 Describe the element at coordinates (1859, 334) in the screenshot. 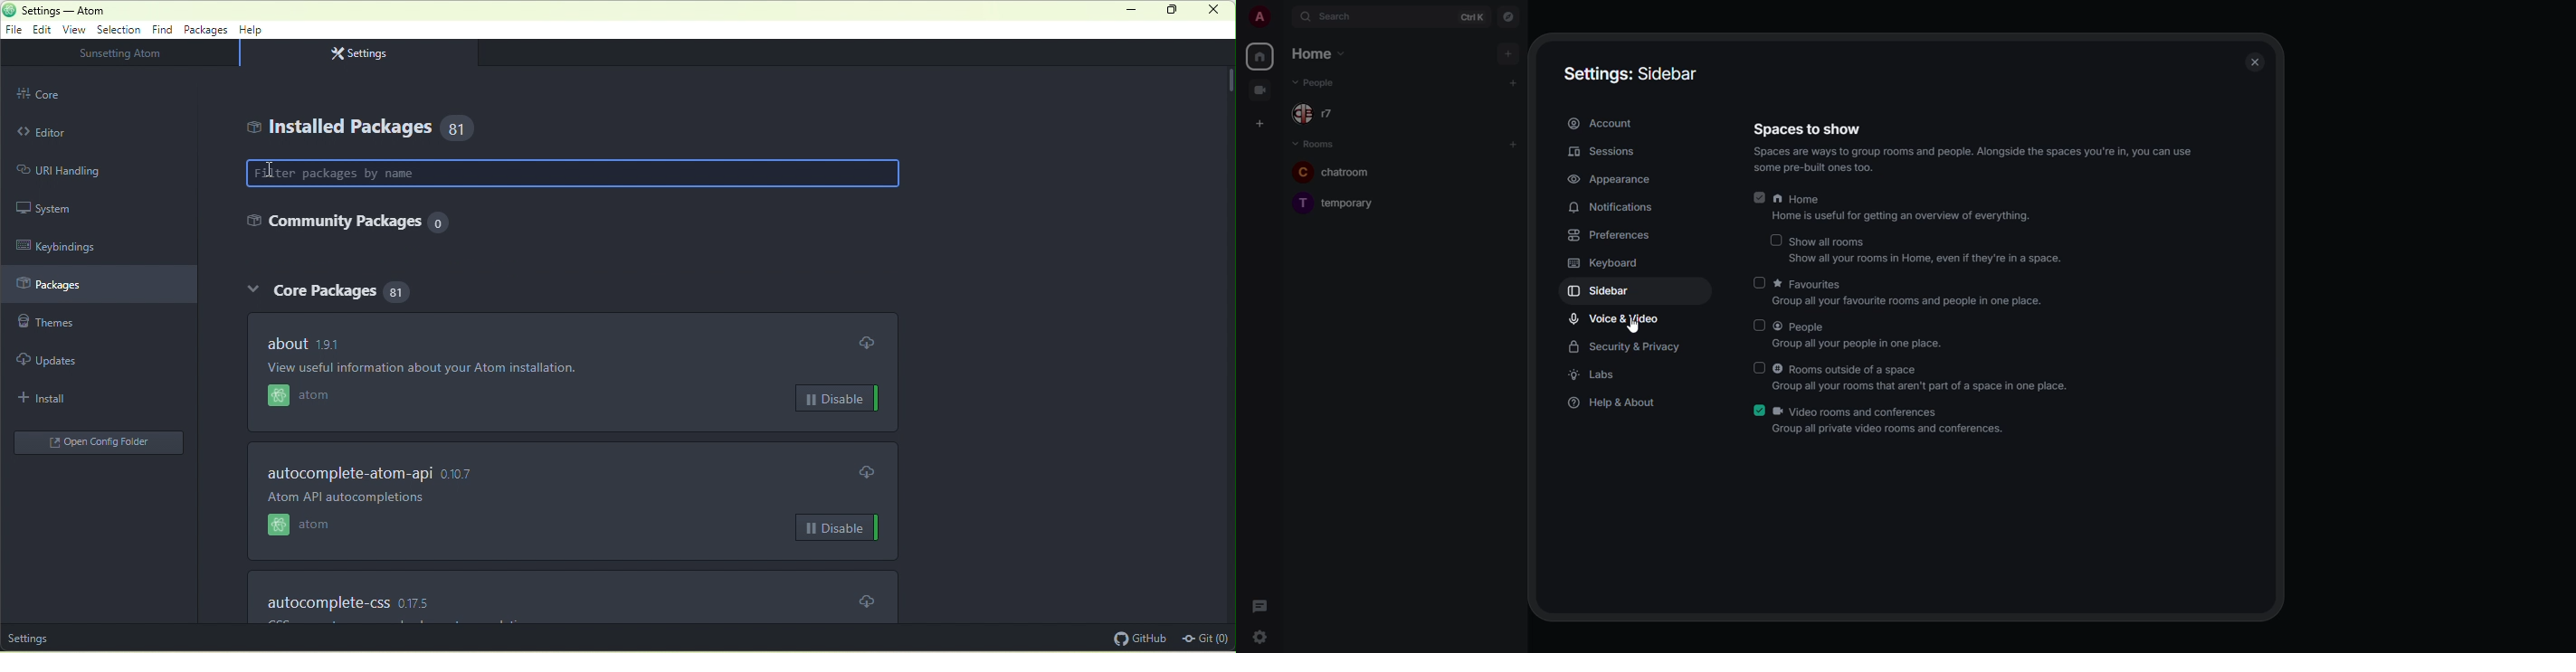

I see `people` at that location.